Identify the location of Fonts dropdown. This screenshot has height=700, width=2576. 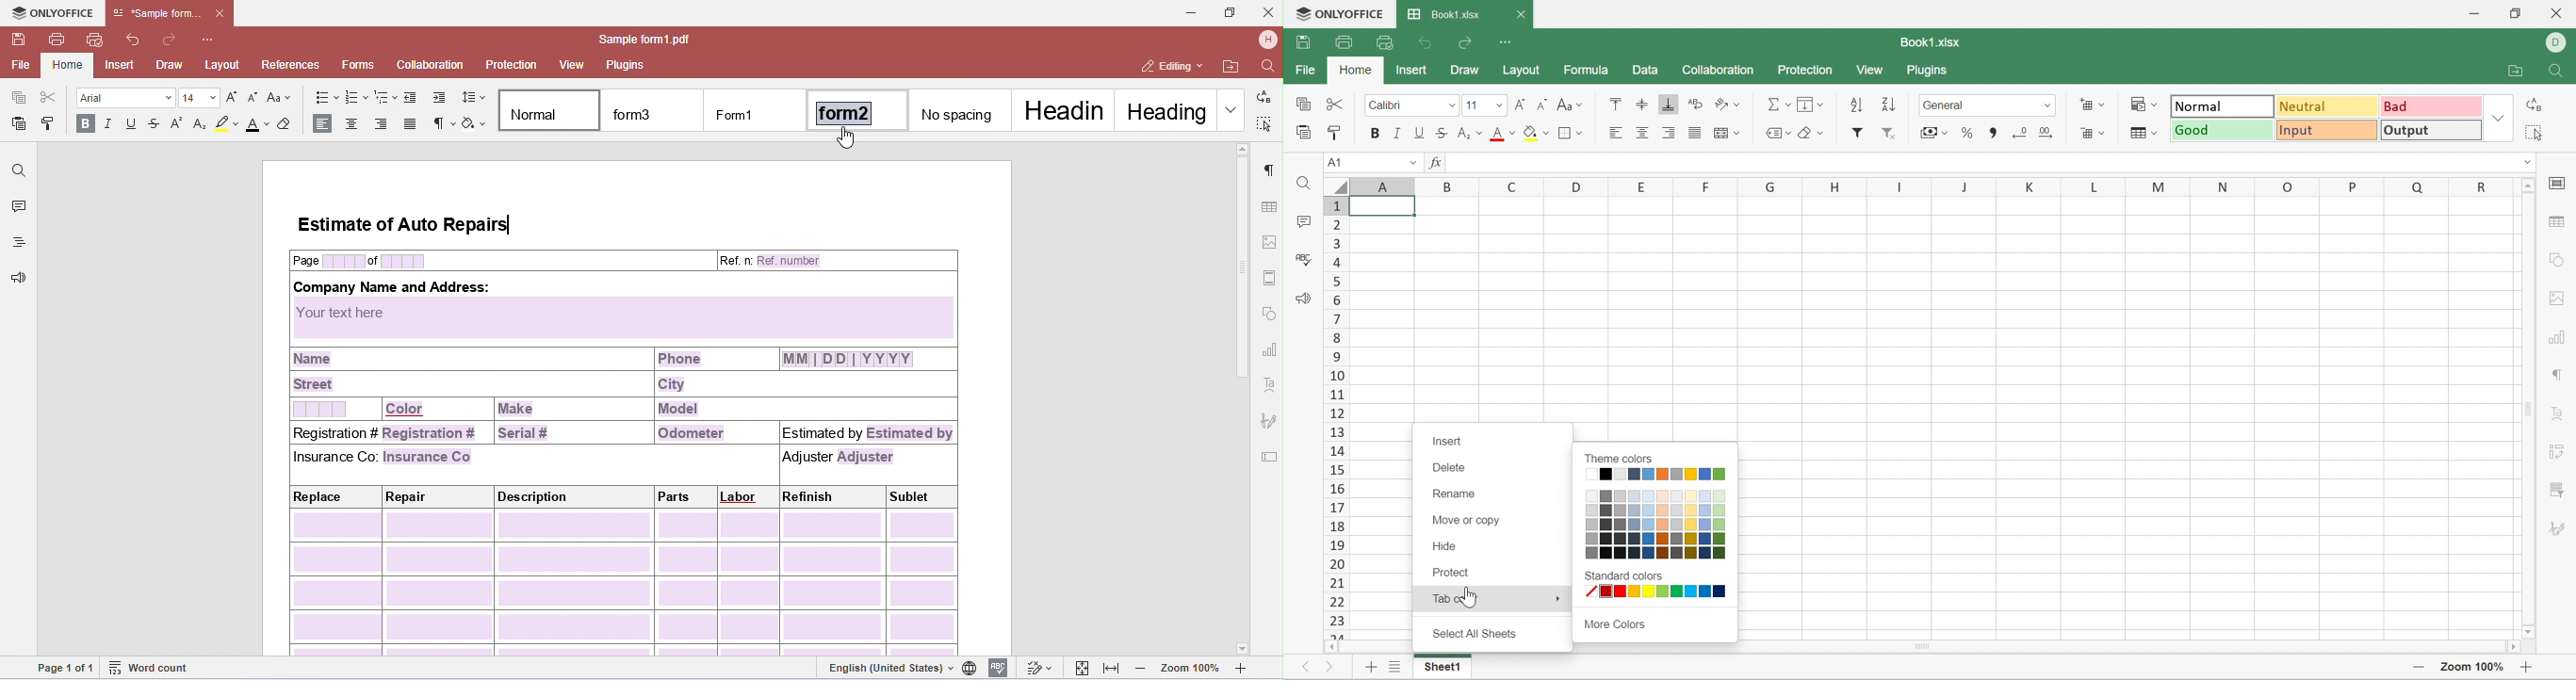
(1499, 107).